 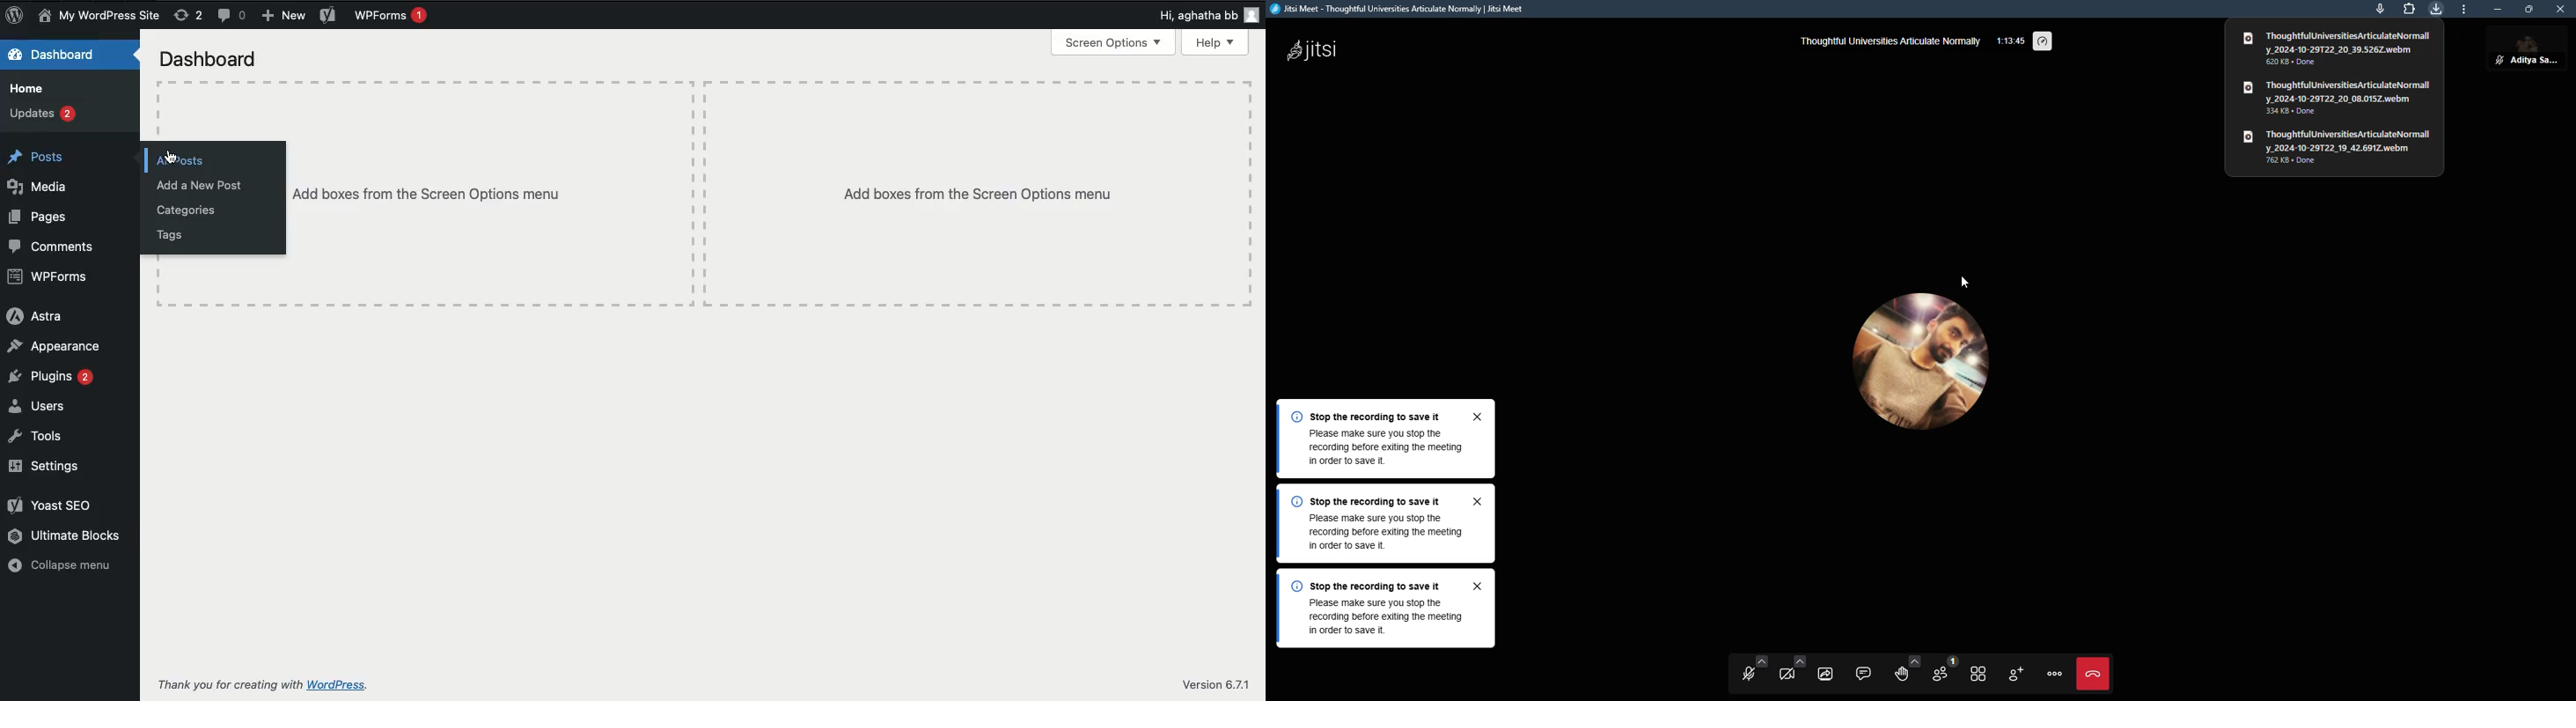 I want to click on ©) Stop the recording to save it, so click(x=1373, y=585).